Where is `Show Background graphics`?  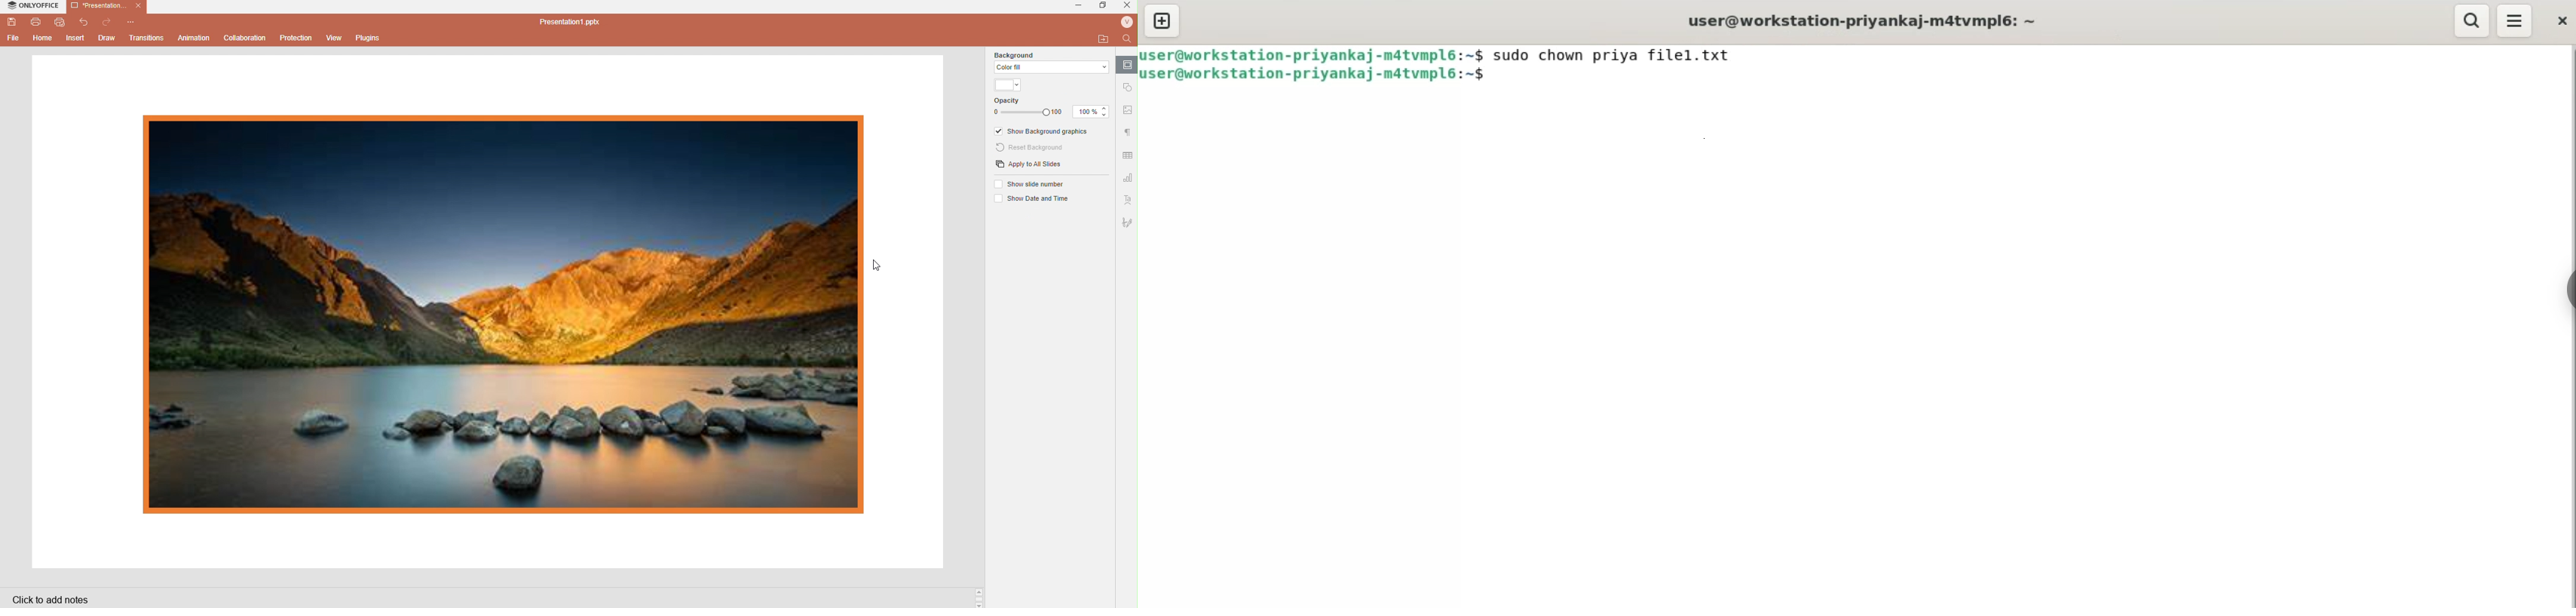 Show Background graphics is located at coordinates (1044, 132).